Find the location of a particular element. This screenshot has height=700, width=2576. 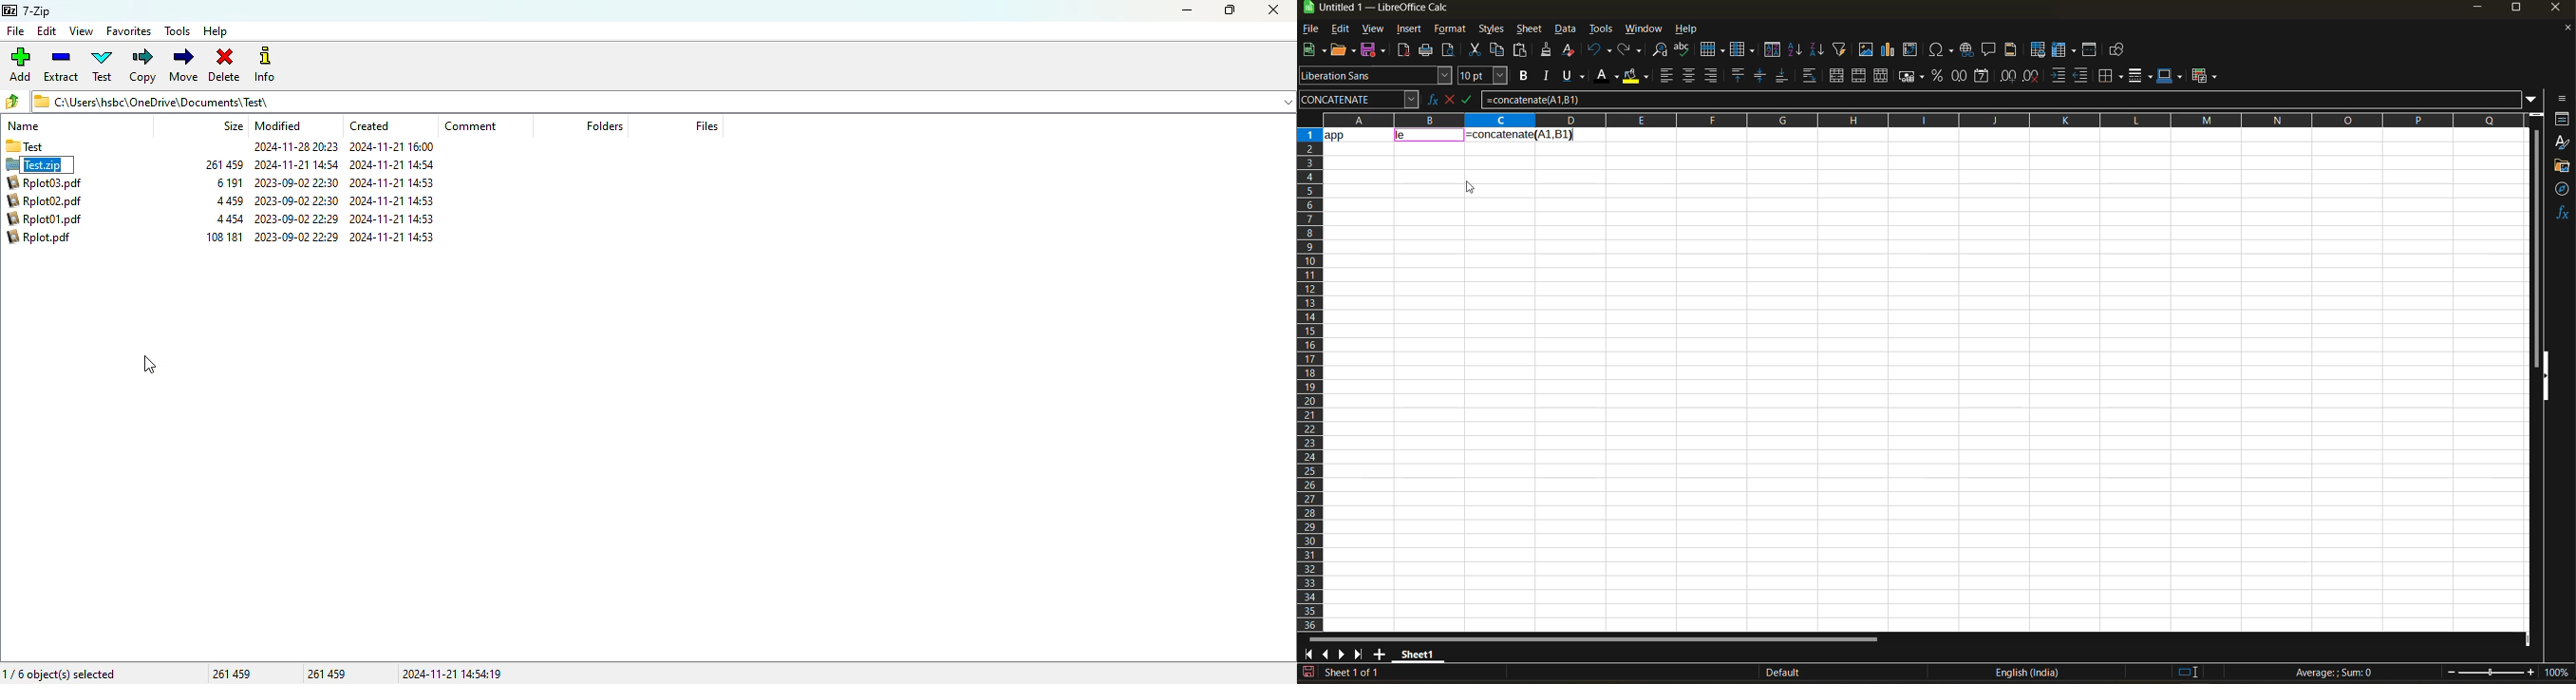

261 459 is located at coordinates (232, 673).